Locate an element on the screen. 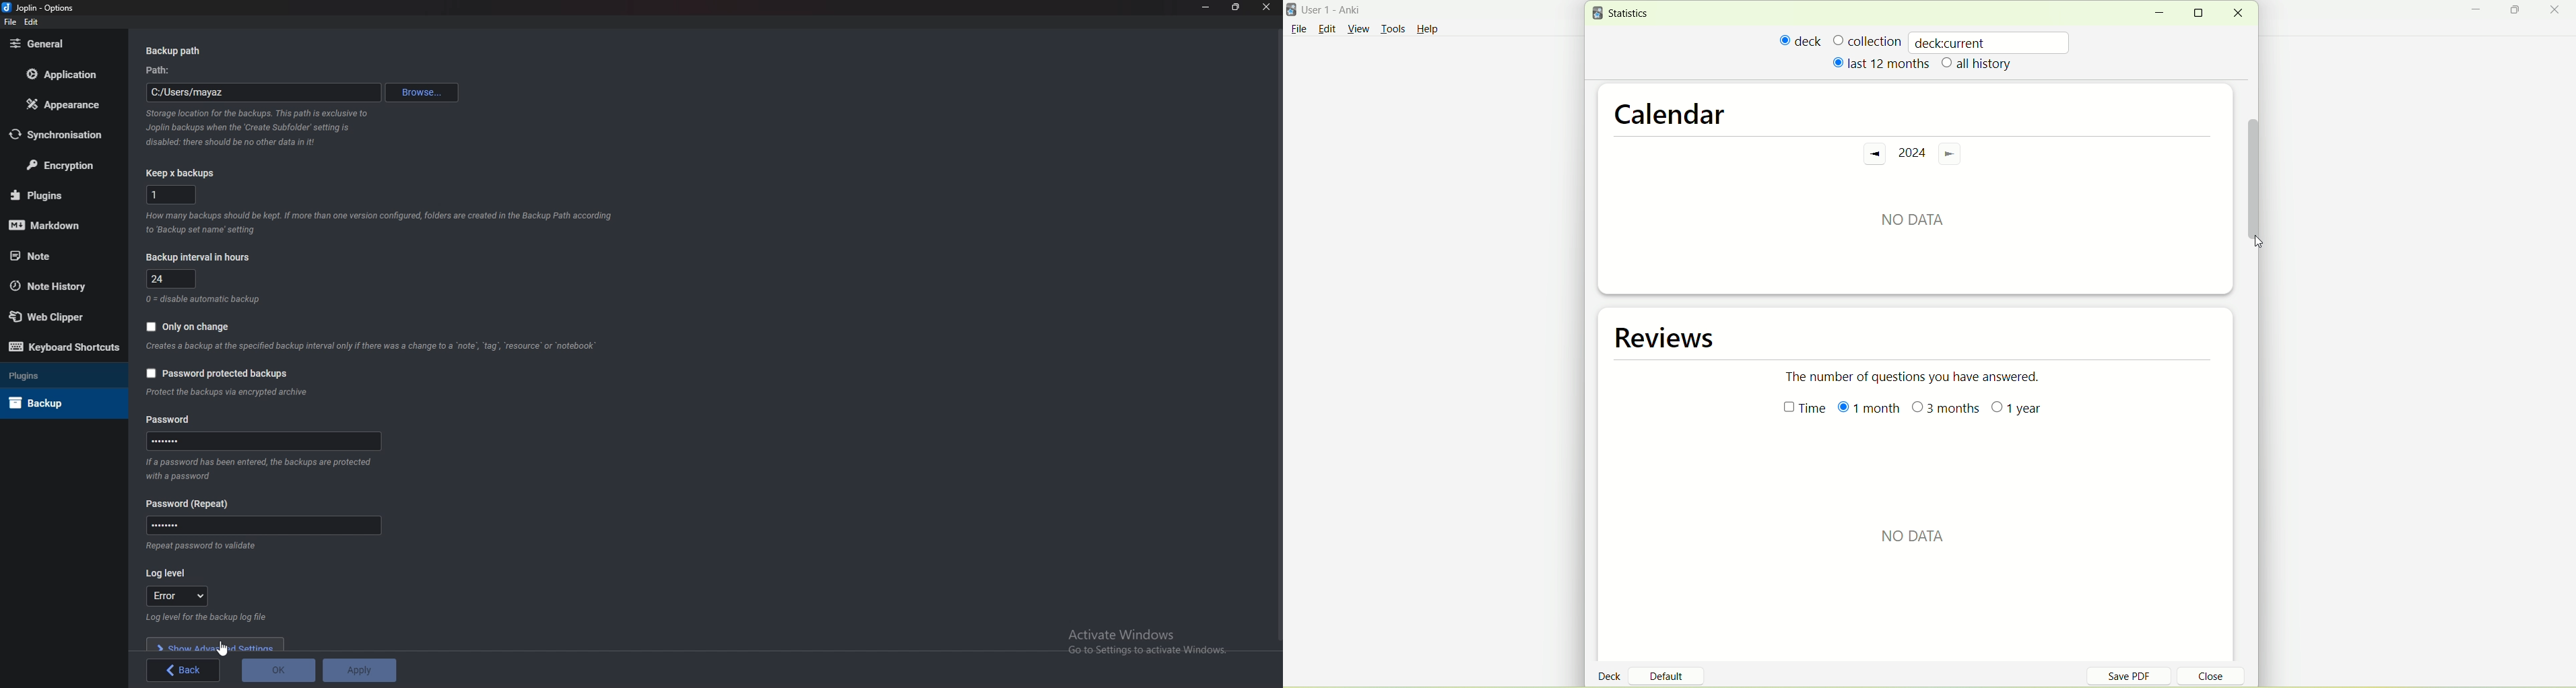 Image resolution: width=2576 pixels, height=700 pixels. Minimize is located at coordinates (1206, 6).